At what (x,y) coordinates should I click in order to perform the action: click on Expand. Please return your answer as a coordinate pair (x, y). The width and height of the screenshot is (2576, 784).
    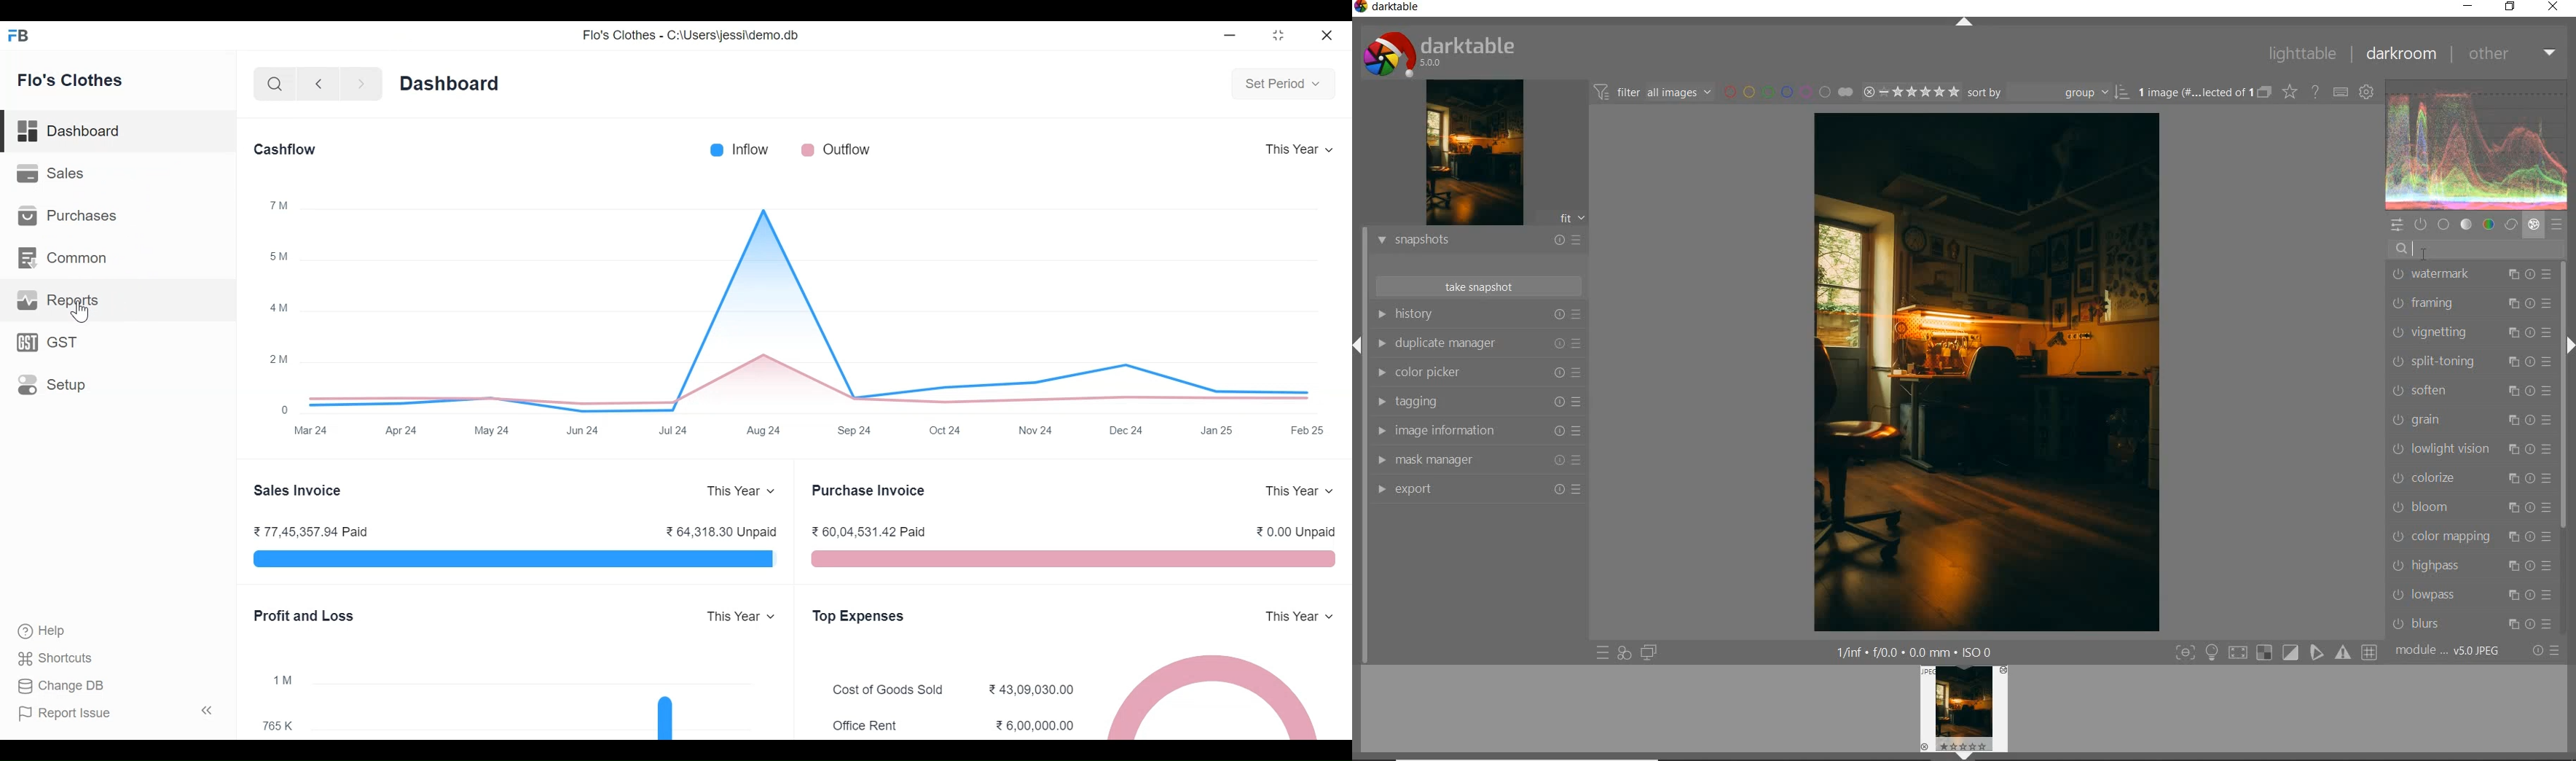
    Looking at the image, I should click on (1332, 615).